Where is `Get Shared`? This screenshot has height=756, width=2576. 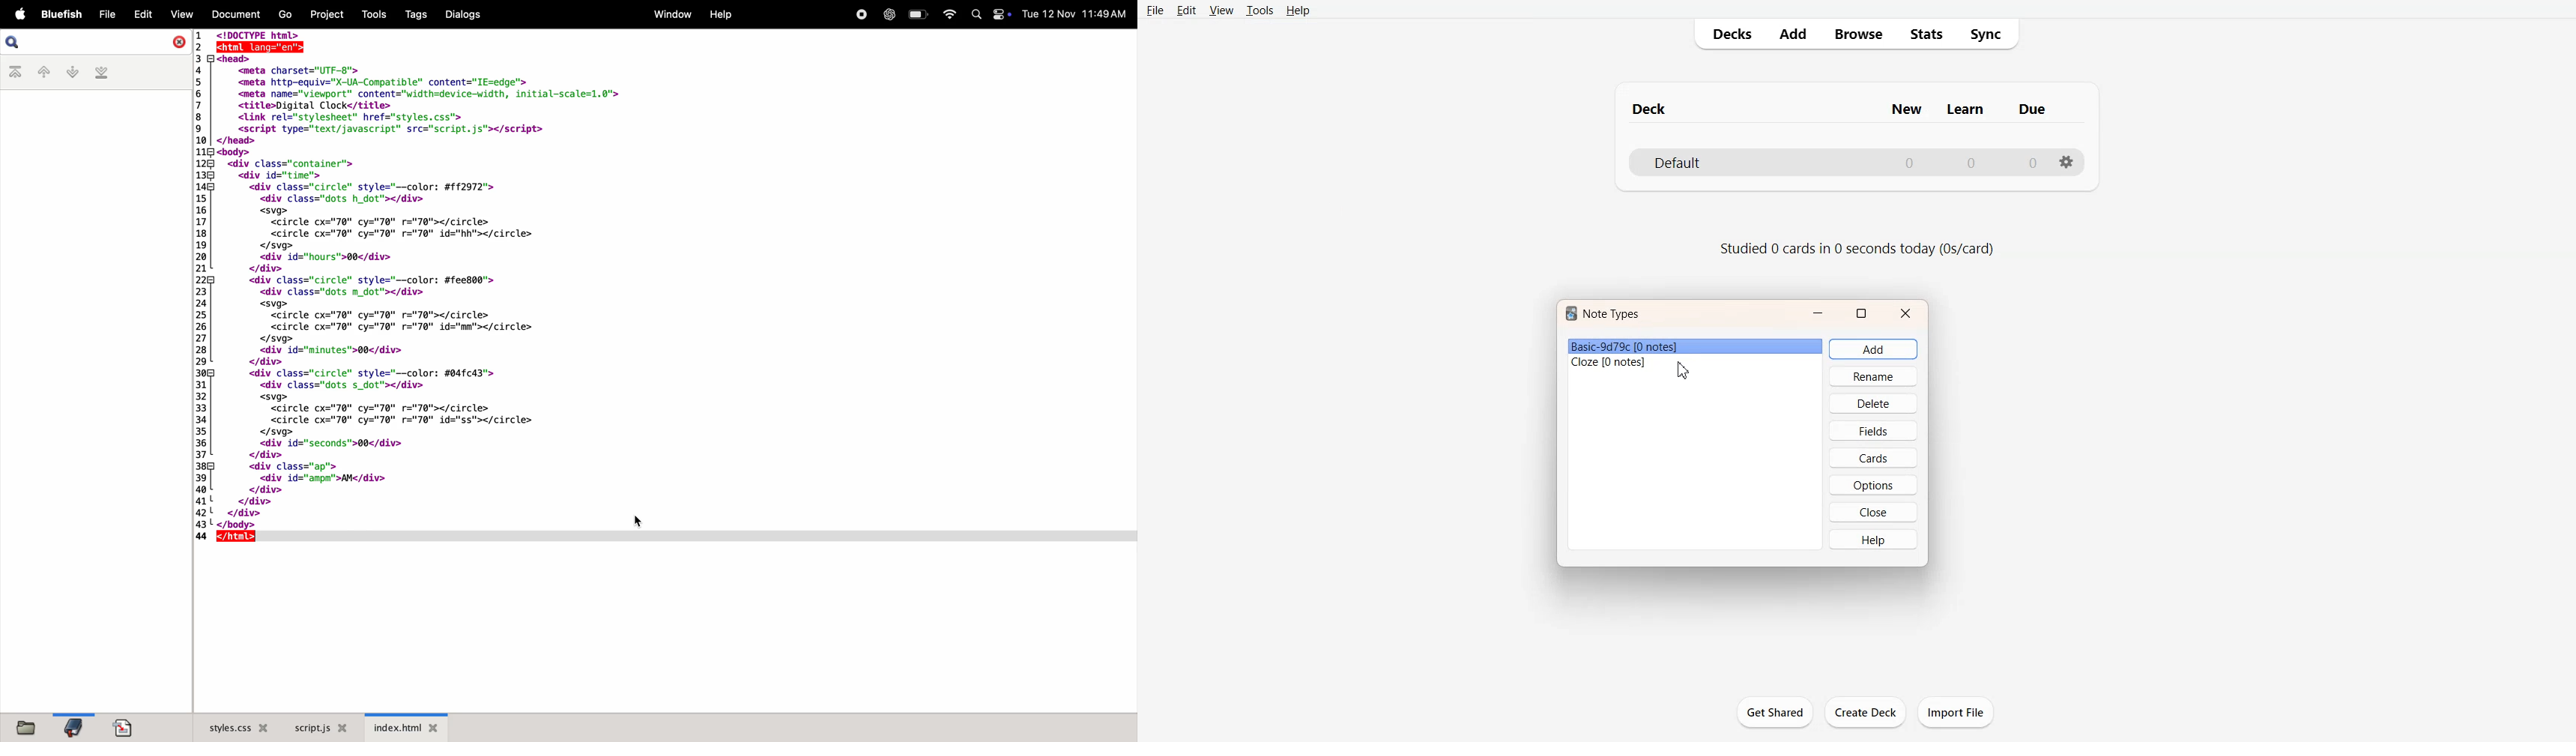
Get Shared is located at coordinates (1774, 712).